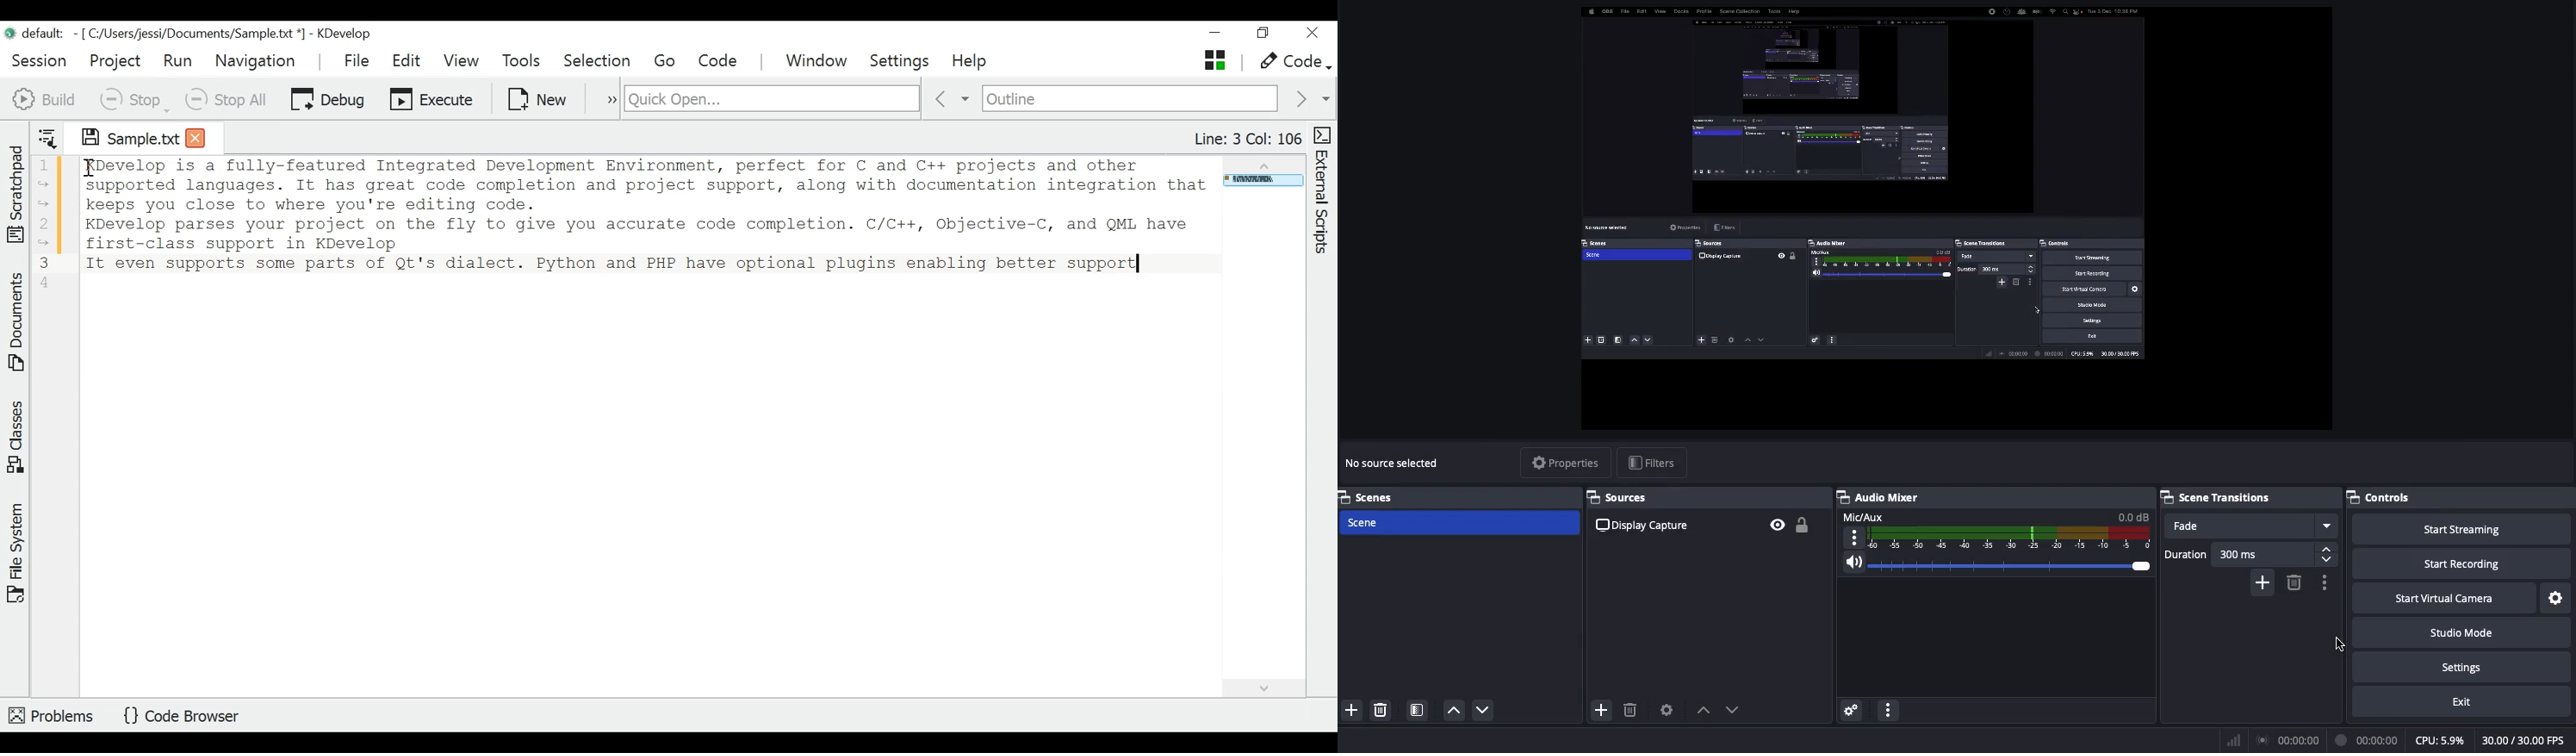 This screenshot has height=756, width=2576. What do you see at coordinates (1449, 710) in the screenshot?
I see `Down` at bounding box center [1449, 710].